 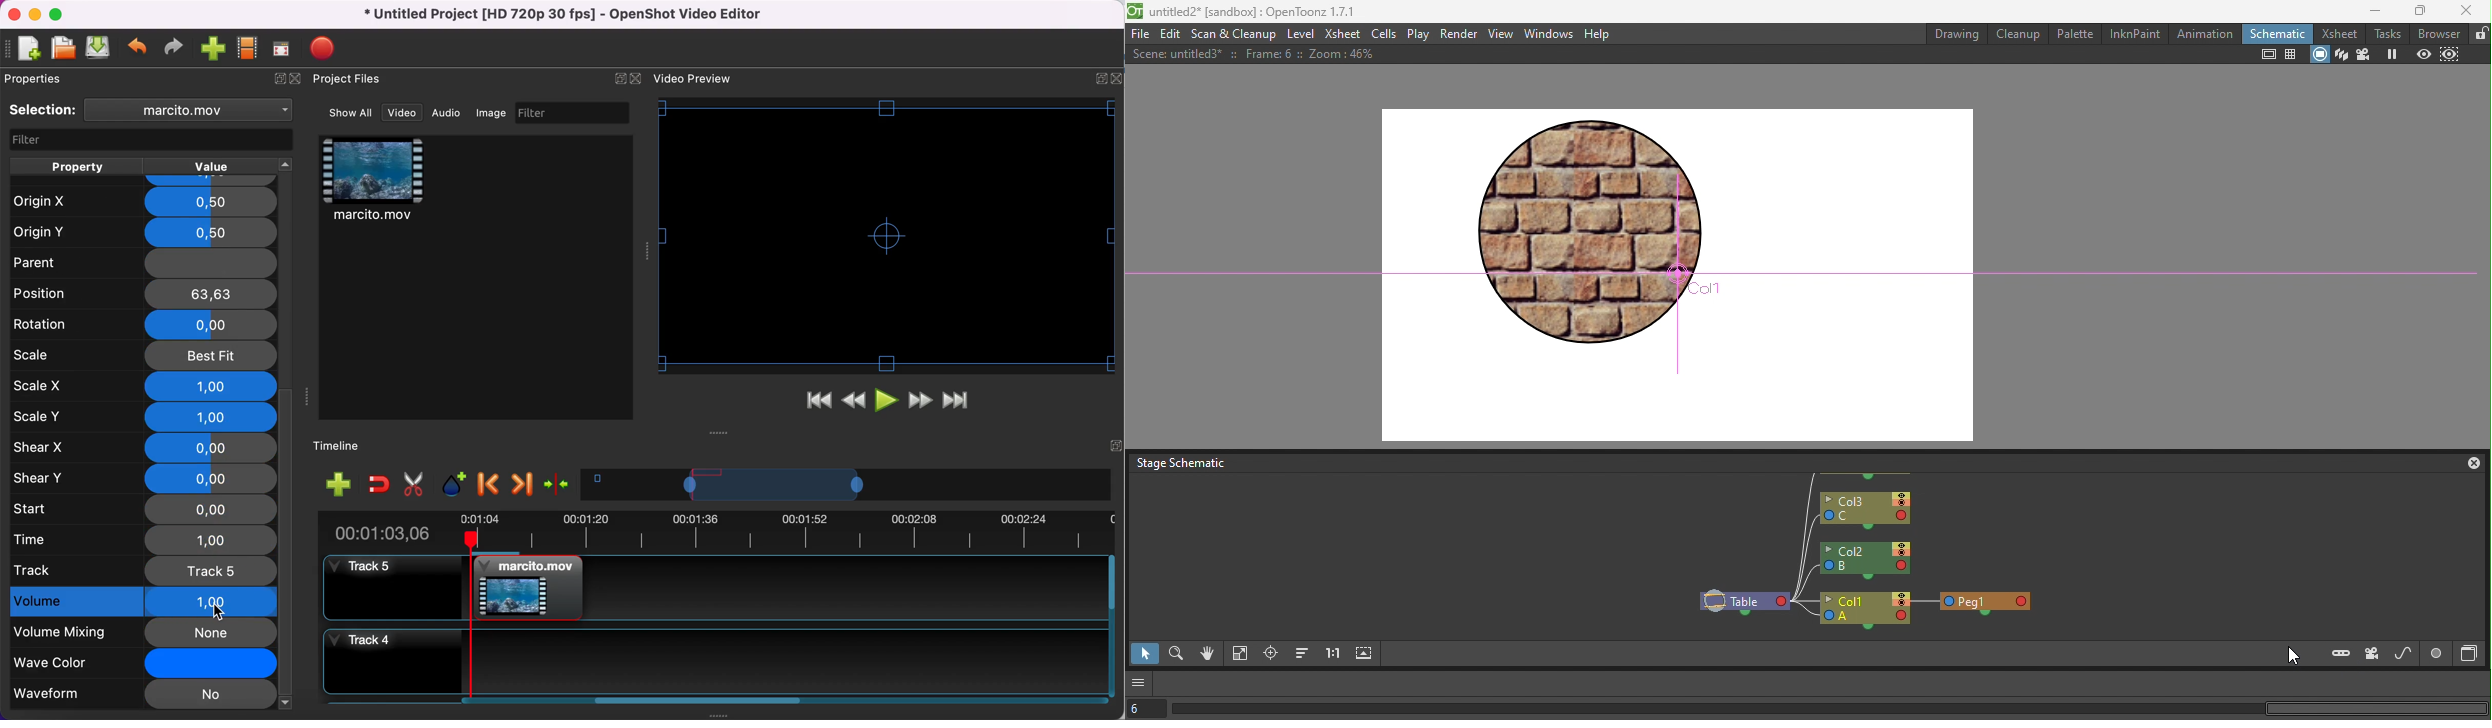 What do you see at coordinates (2404, 654) in the screenshot?
I see `New  motion path` at bounding box center [2404, 654].